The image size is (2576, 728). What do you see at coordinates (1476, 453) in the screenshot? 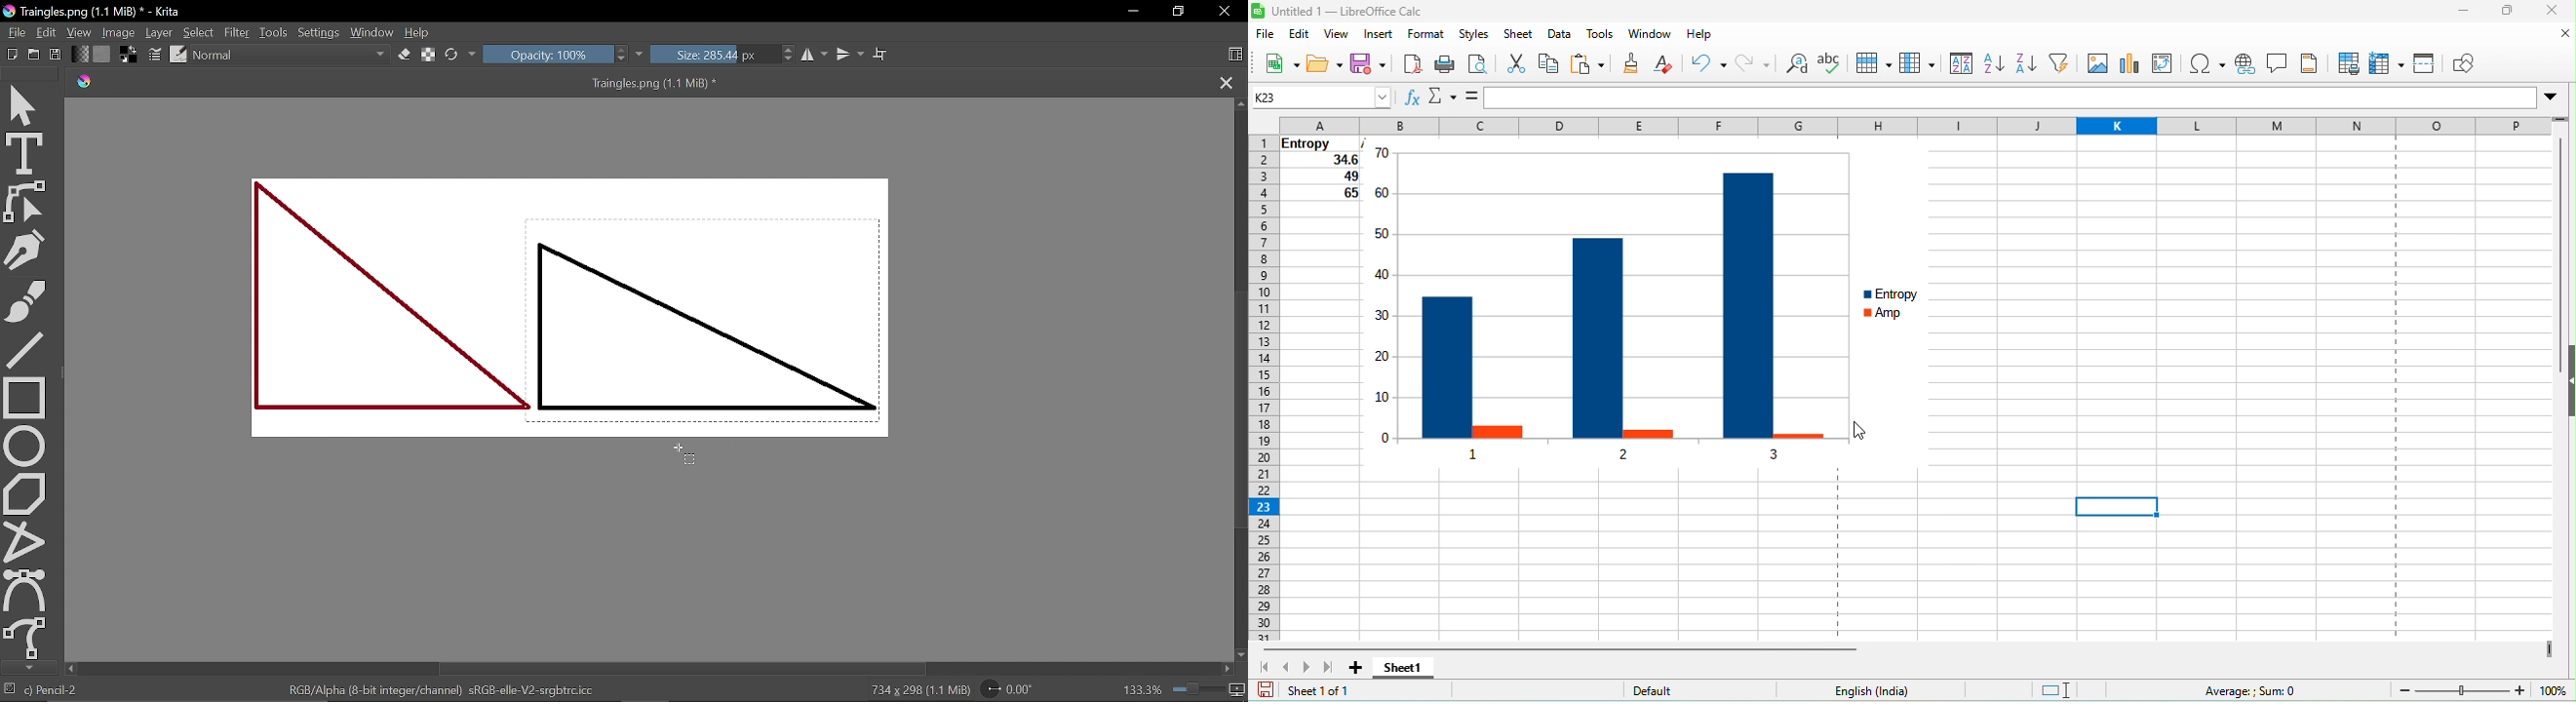
I see `1` at bounding box center [1476, 453].